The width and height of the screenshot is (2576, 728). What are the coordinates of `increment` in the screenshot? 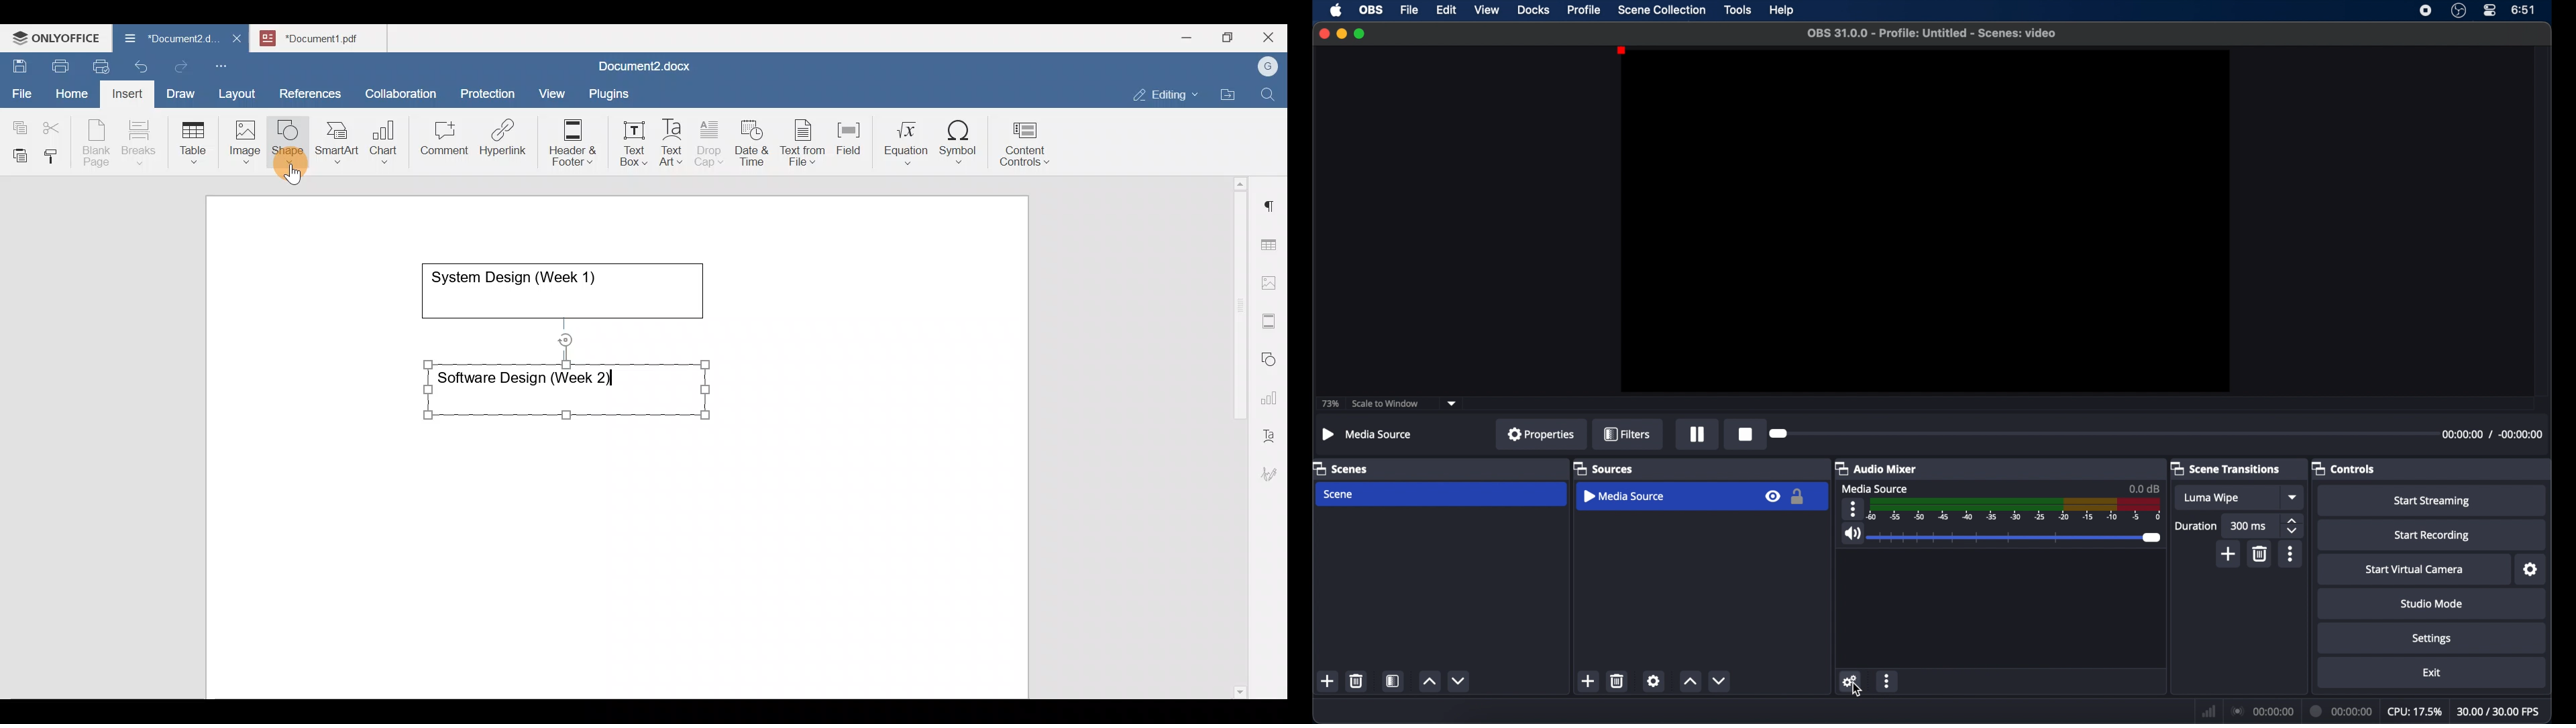 It's located at (1429, 680).